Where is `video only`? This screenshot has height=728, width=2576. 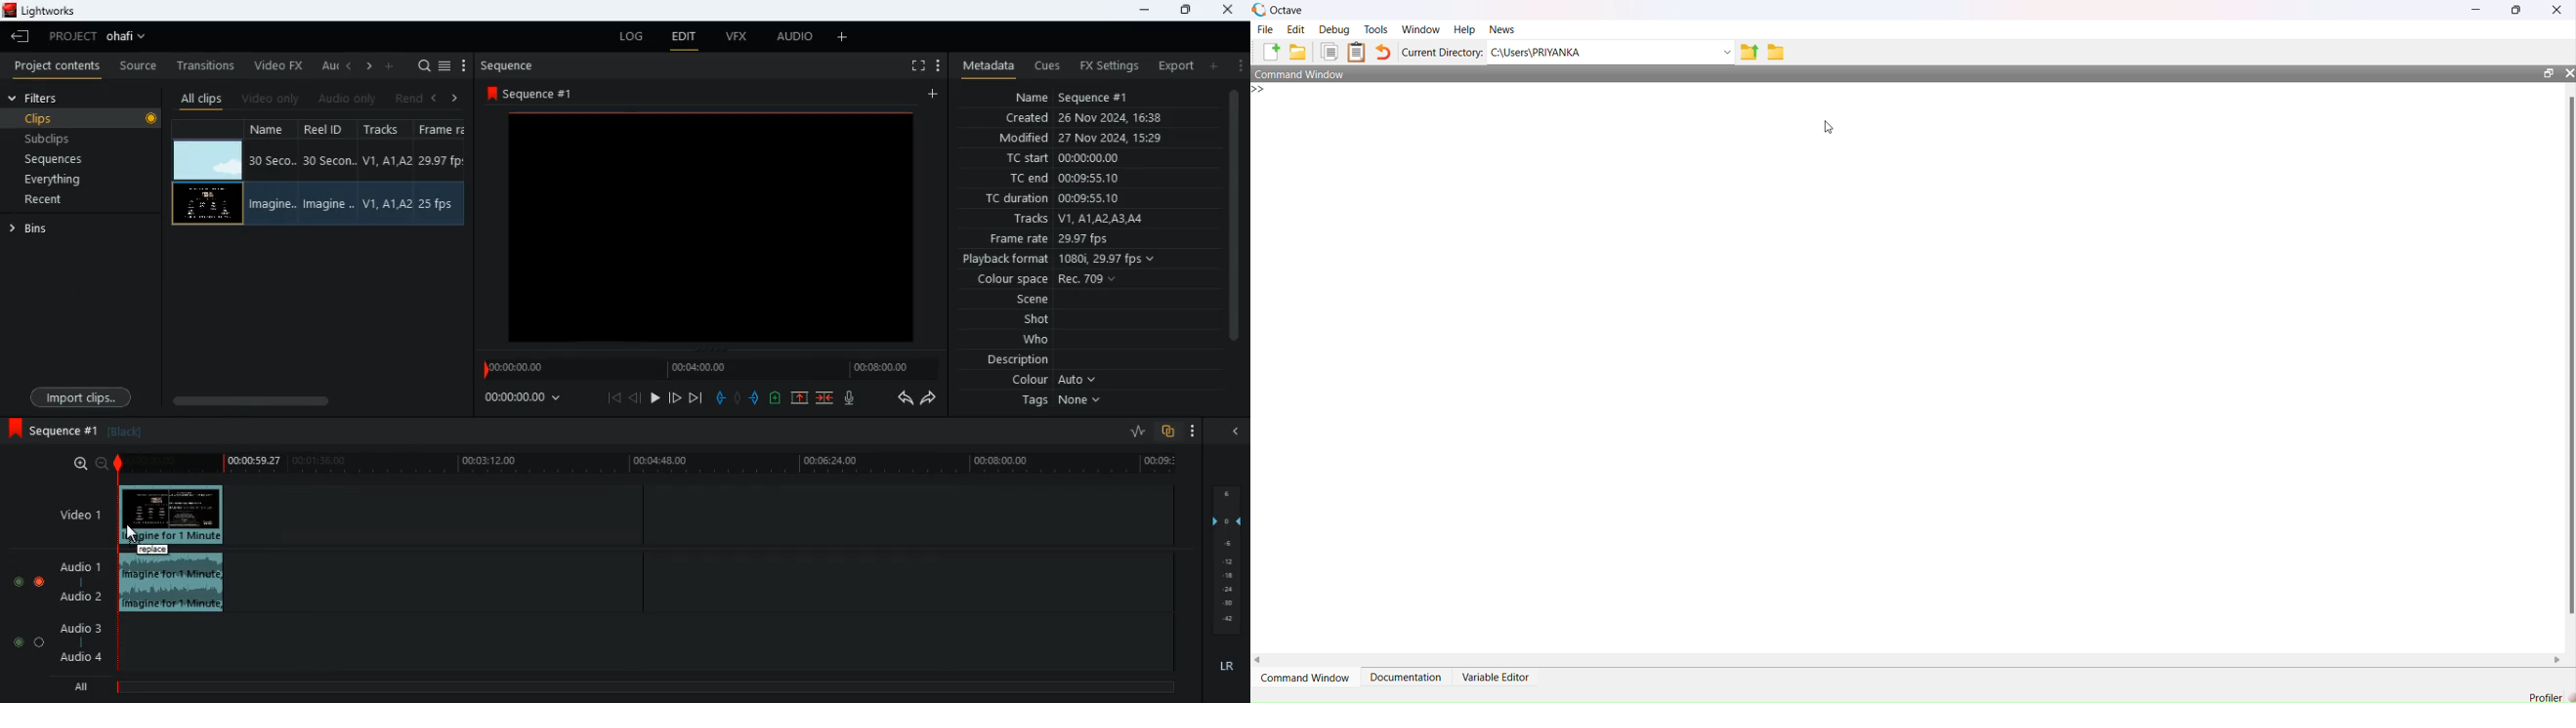 video only is located at coordinates (272, 99).